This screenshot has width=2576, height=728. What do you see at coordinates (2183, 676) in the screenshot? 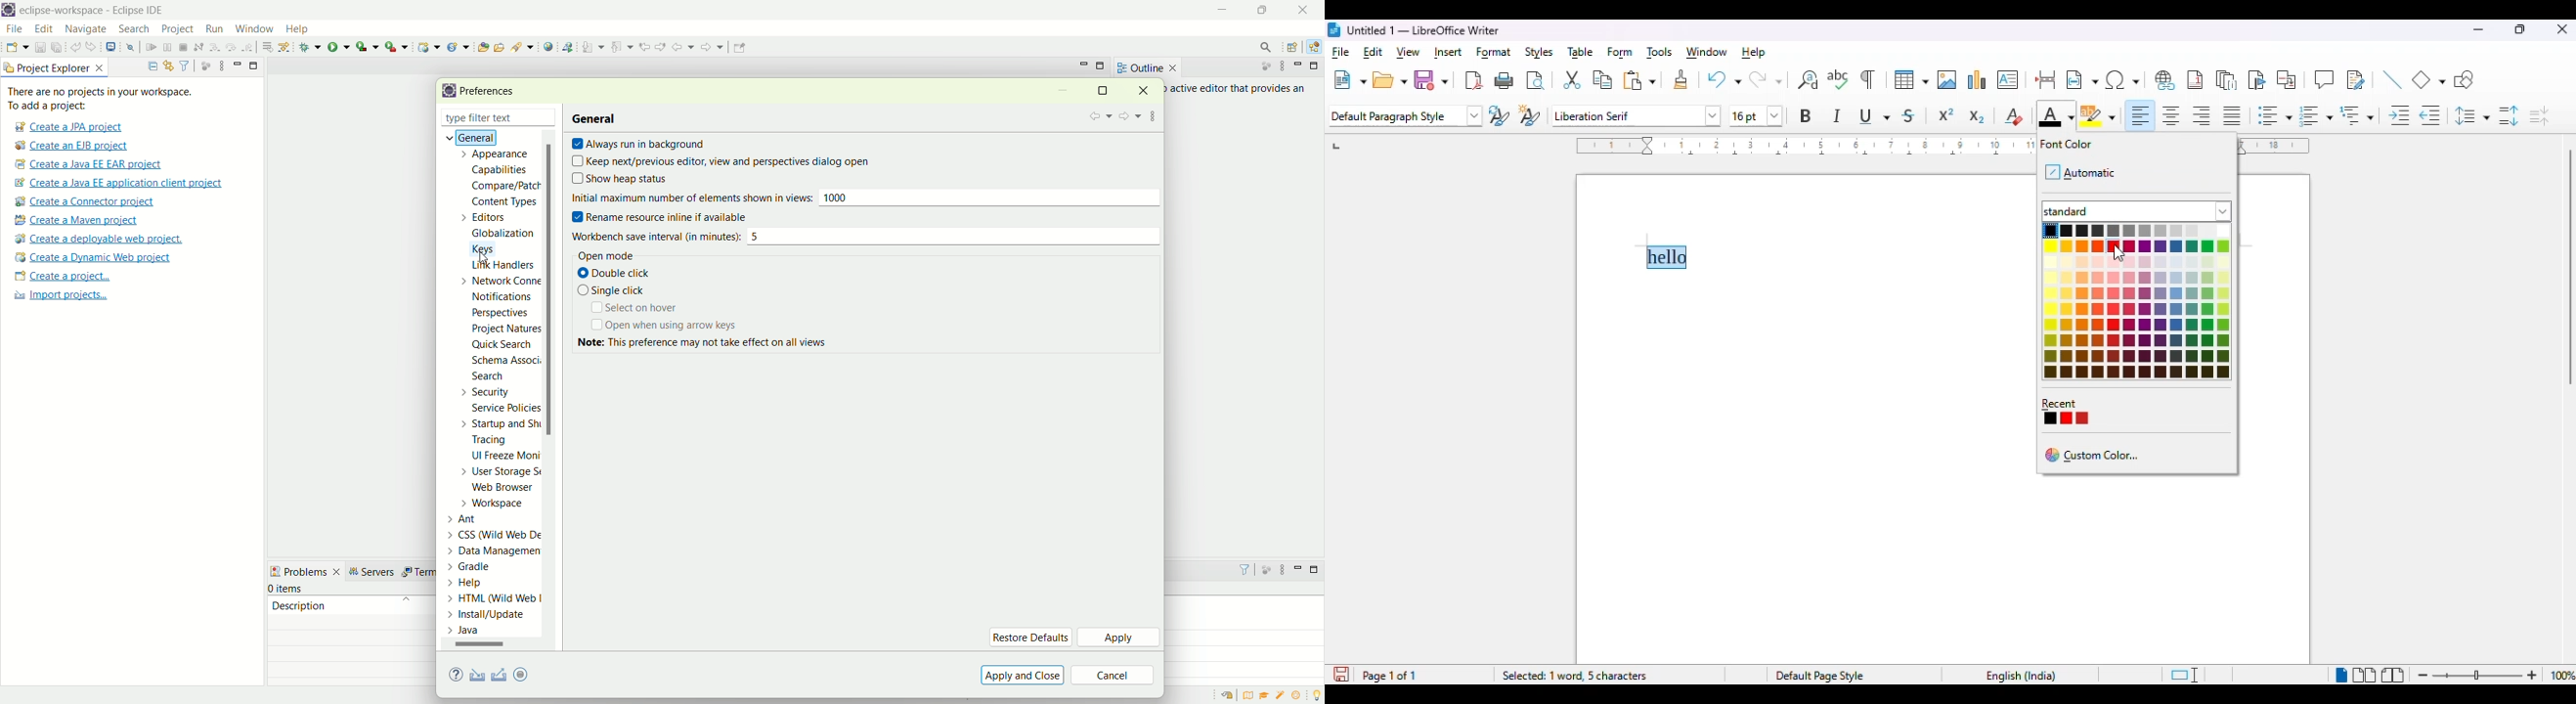
I see `standard selection` at bounding box center [2183, 676].